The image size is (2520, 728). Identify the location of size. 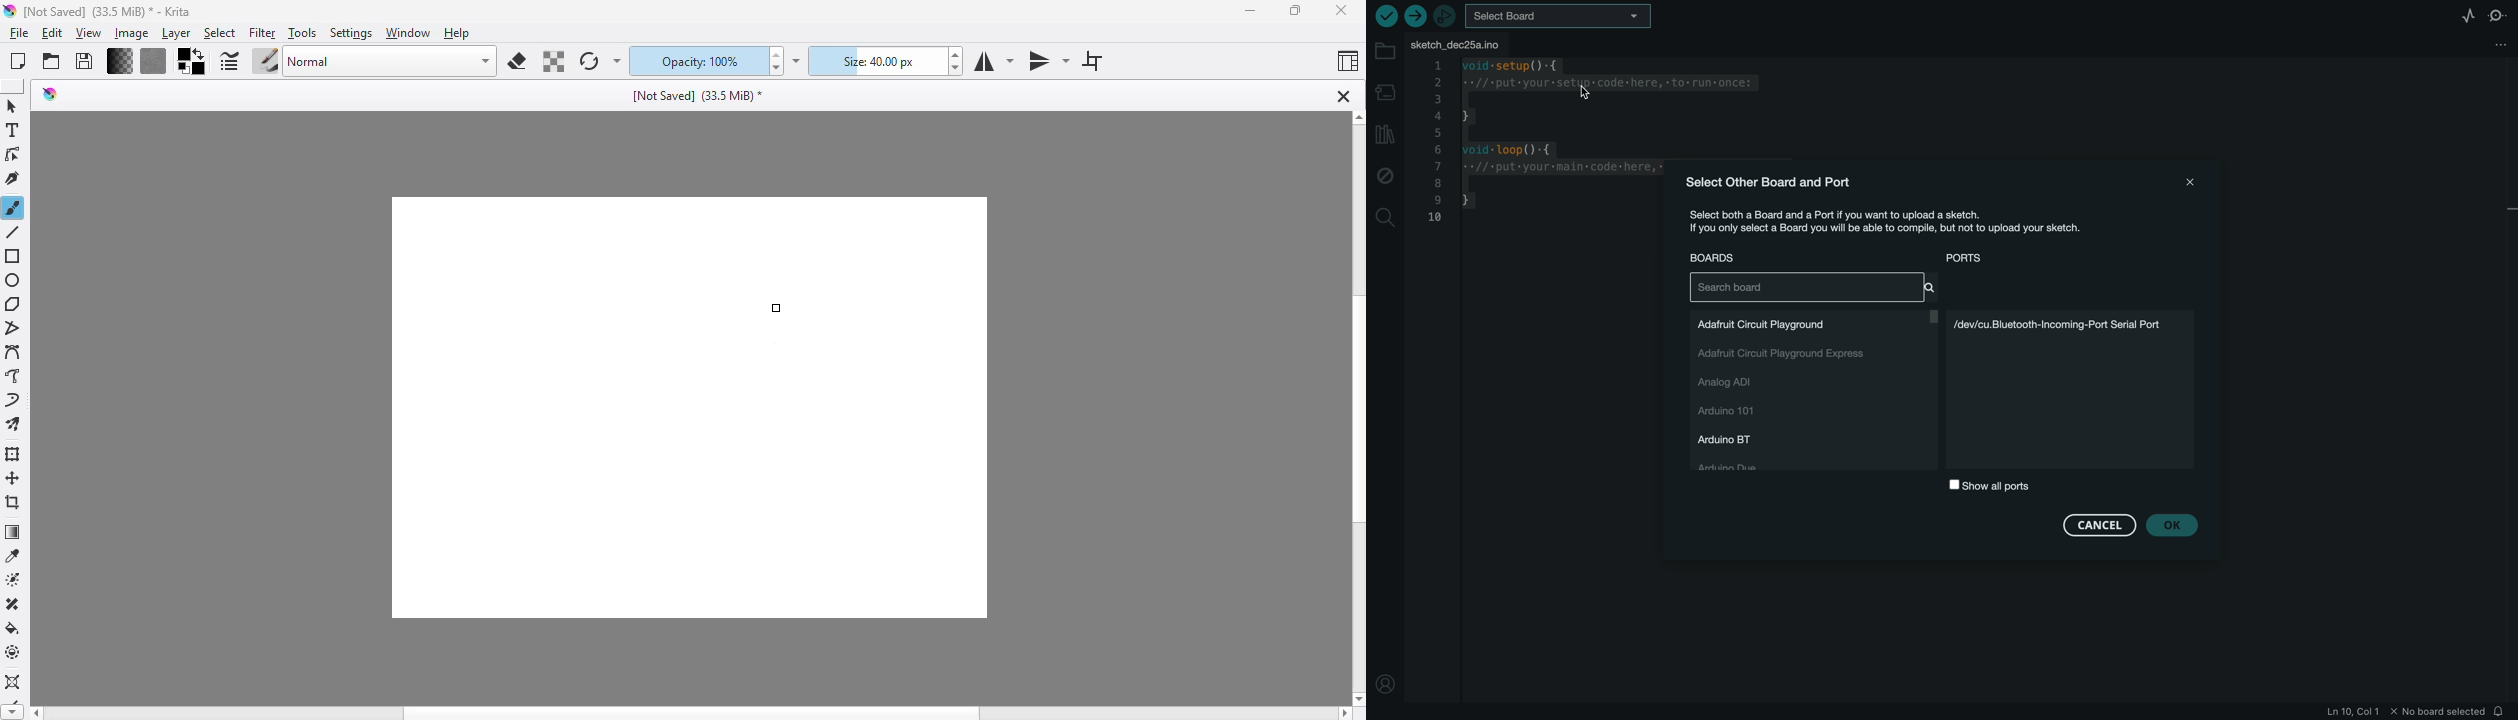
(876, 61).